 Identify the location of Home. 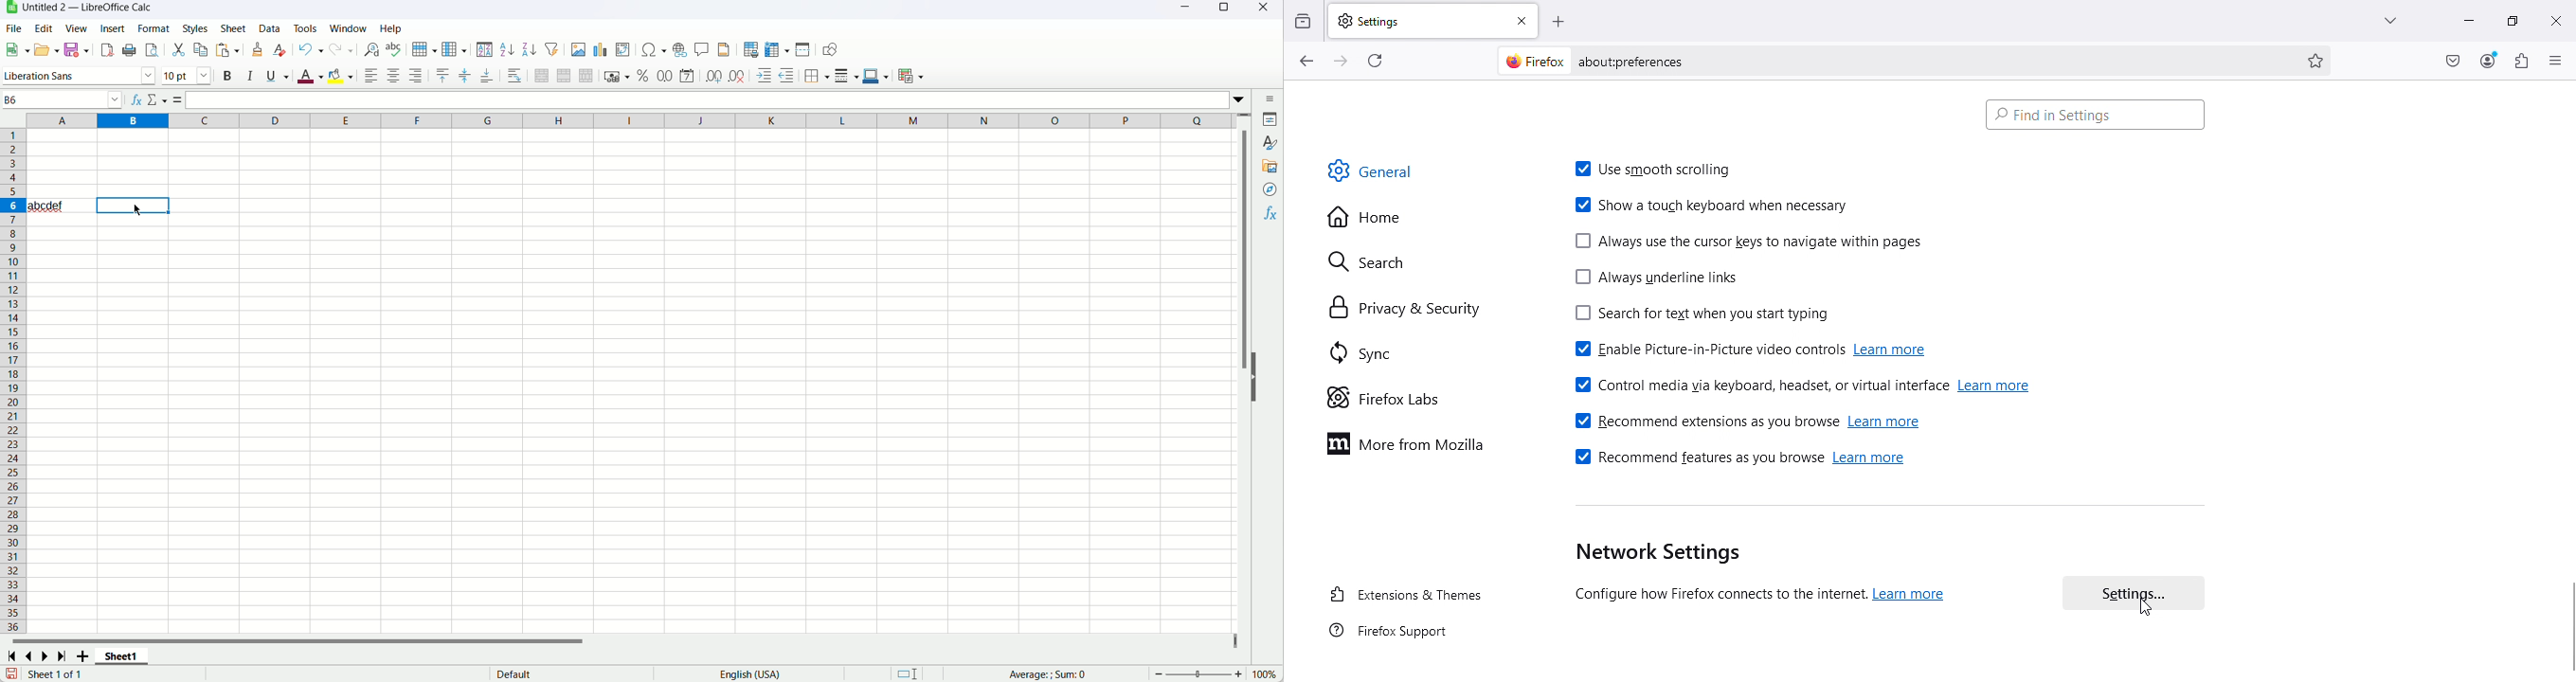
(1365, 218).